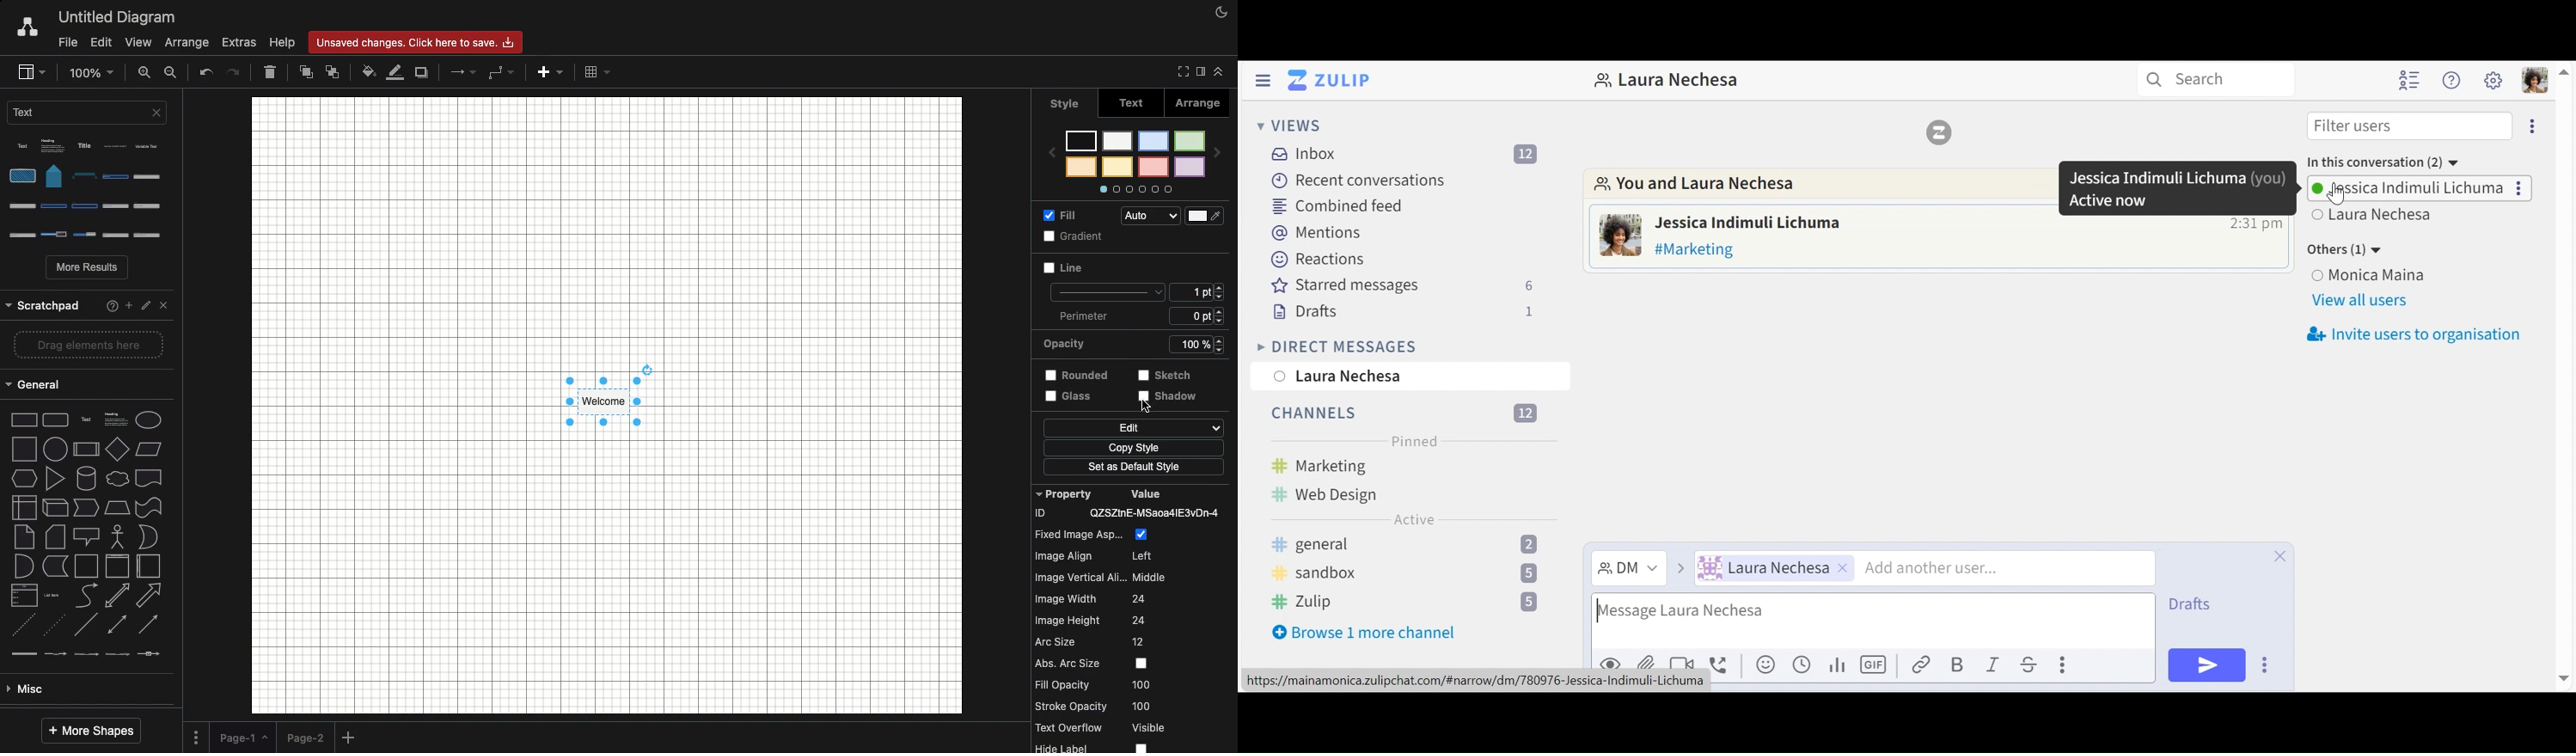 The image size is (2576, 756). Describe the element at coordinates (118, 18) in the screenshot. I see `Untitled` at that location.